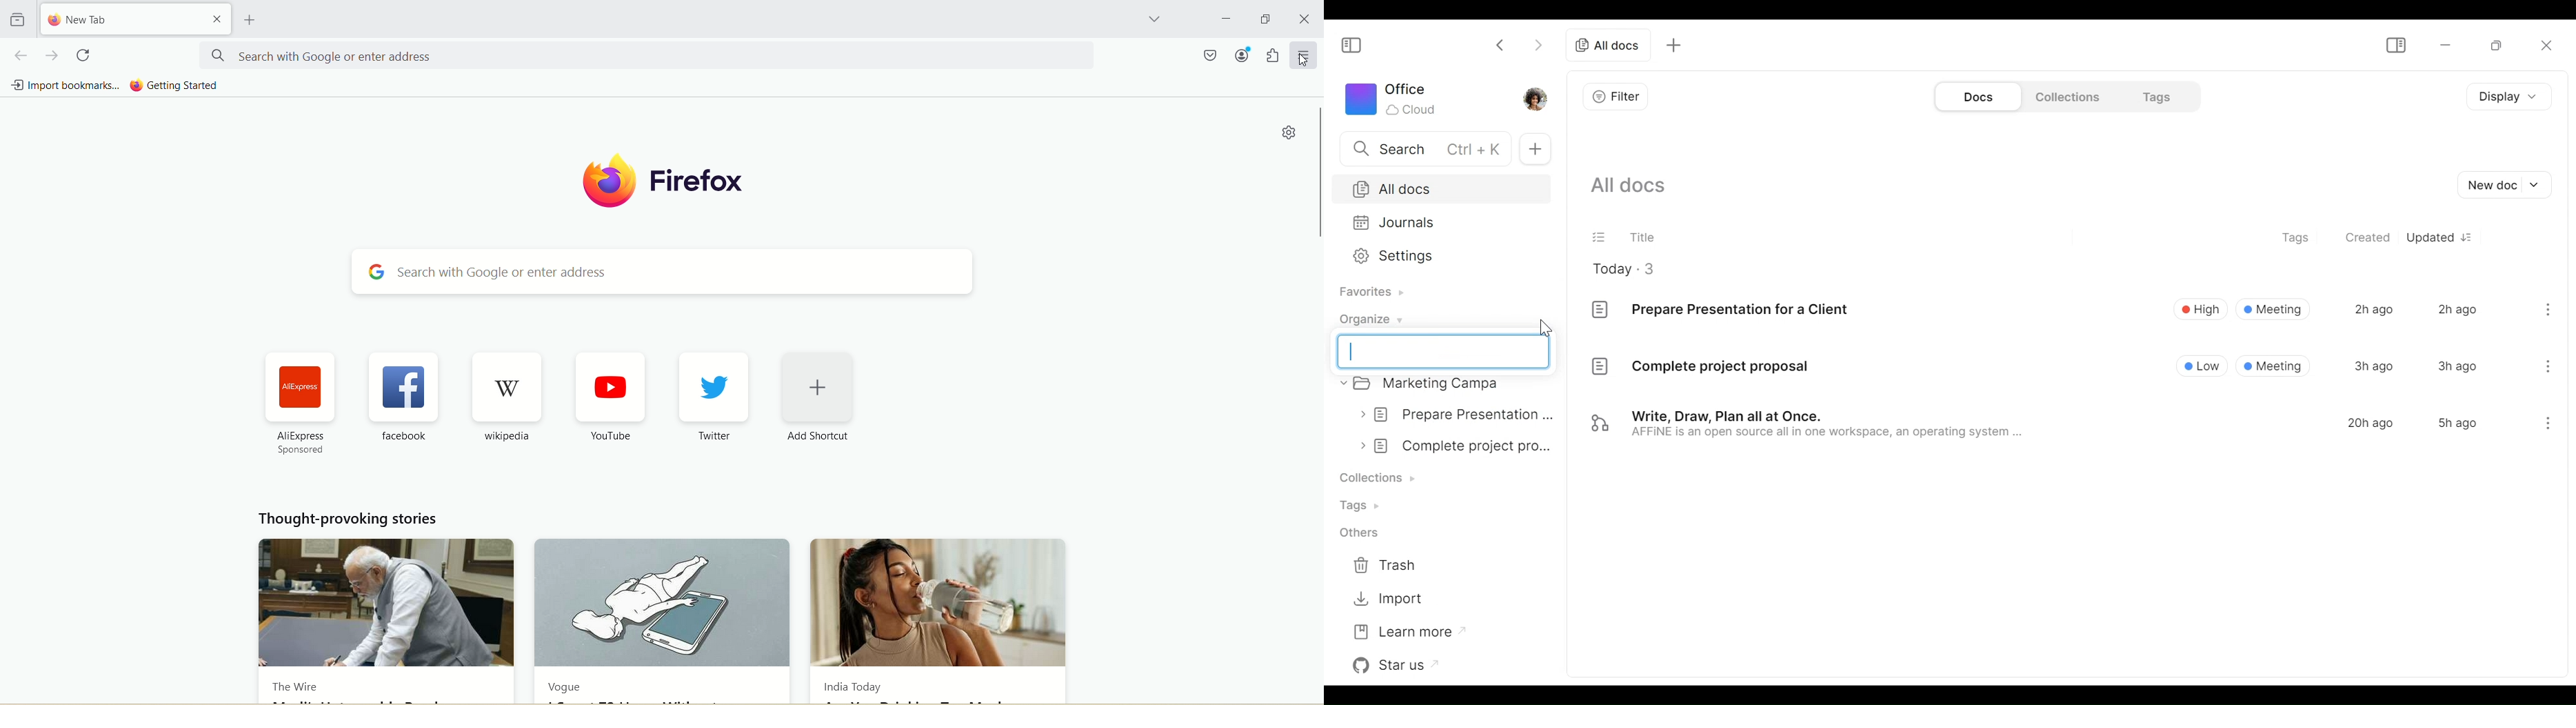 The image size is (2576, 728). What do you see at coordinates (1275, 54) in the screenshot?
I see `extensions` at bounding box center [1275, 54].